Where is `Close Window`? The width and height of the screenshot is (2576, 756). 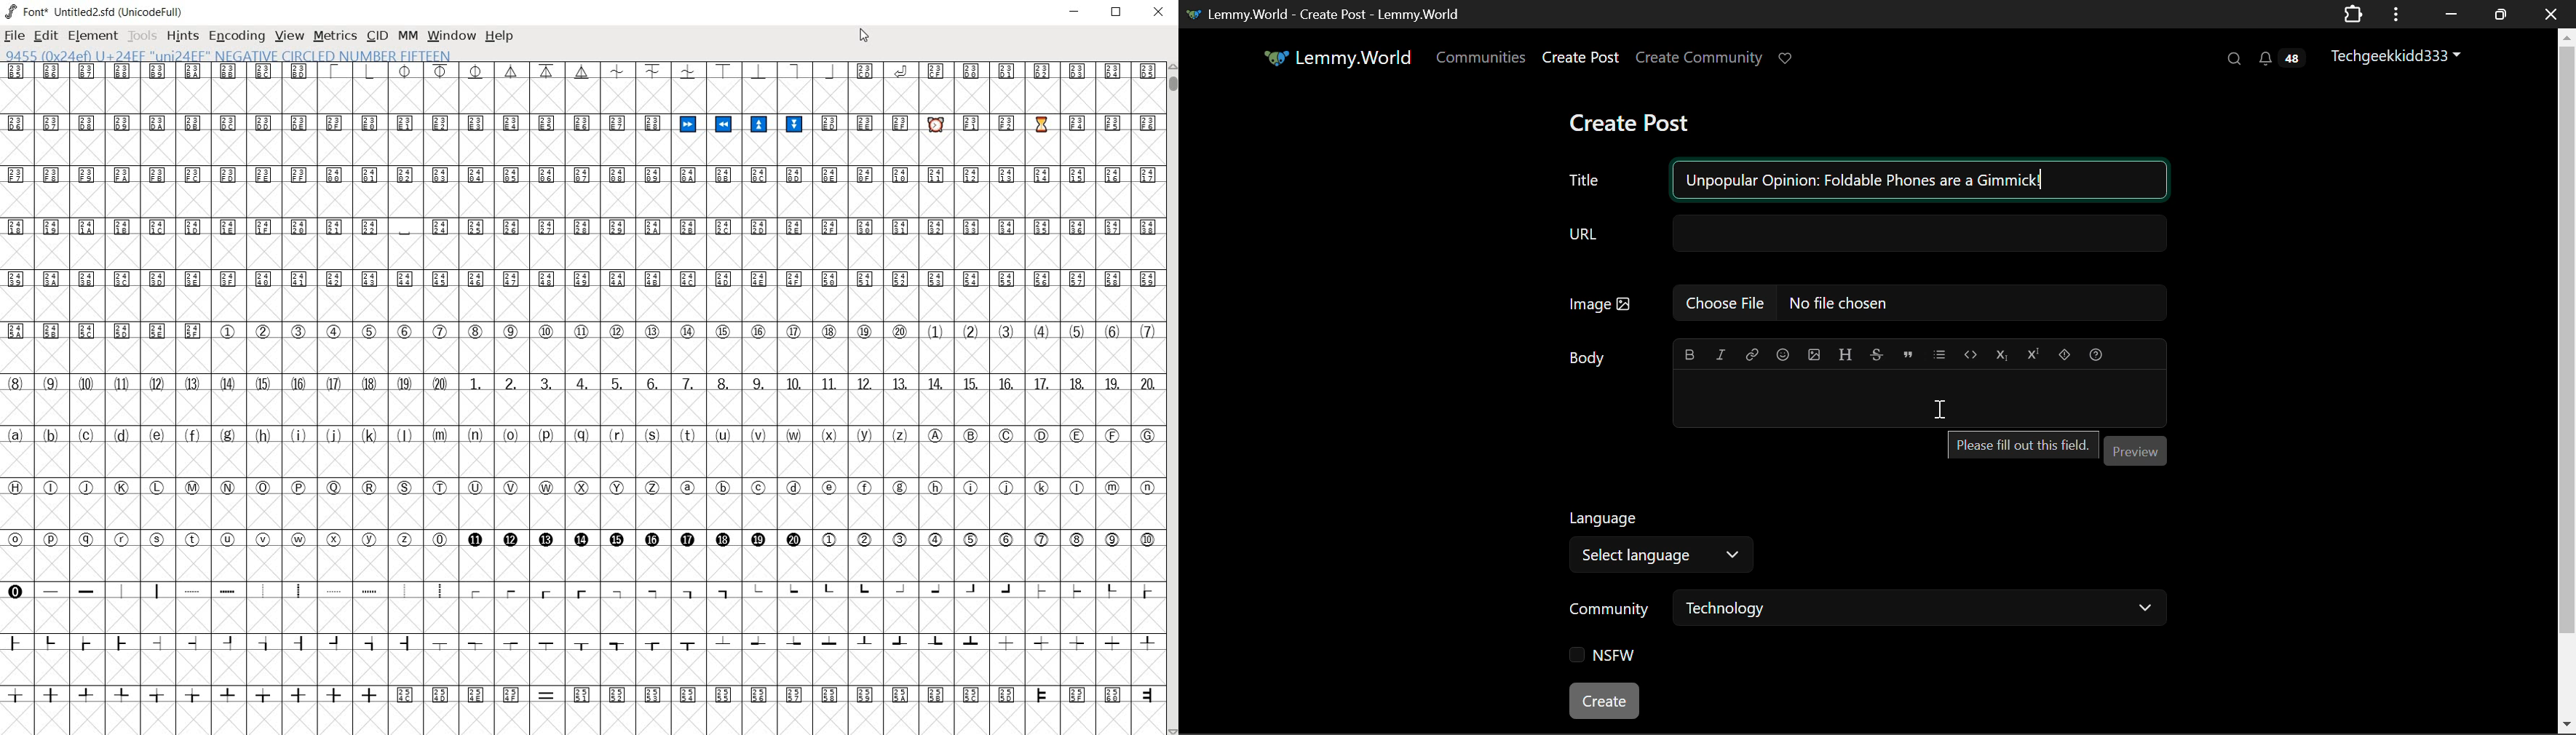 Close Window is located at coordinates (2551, 13).